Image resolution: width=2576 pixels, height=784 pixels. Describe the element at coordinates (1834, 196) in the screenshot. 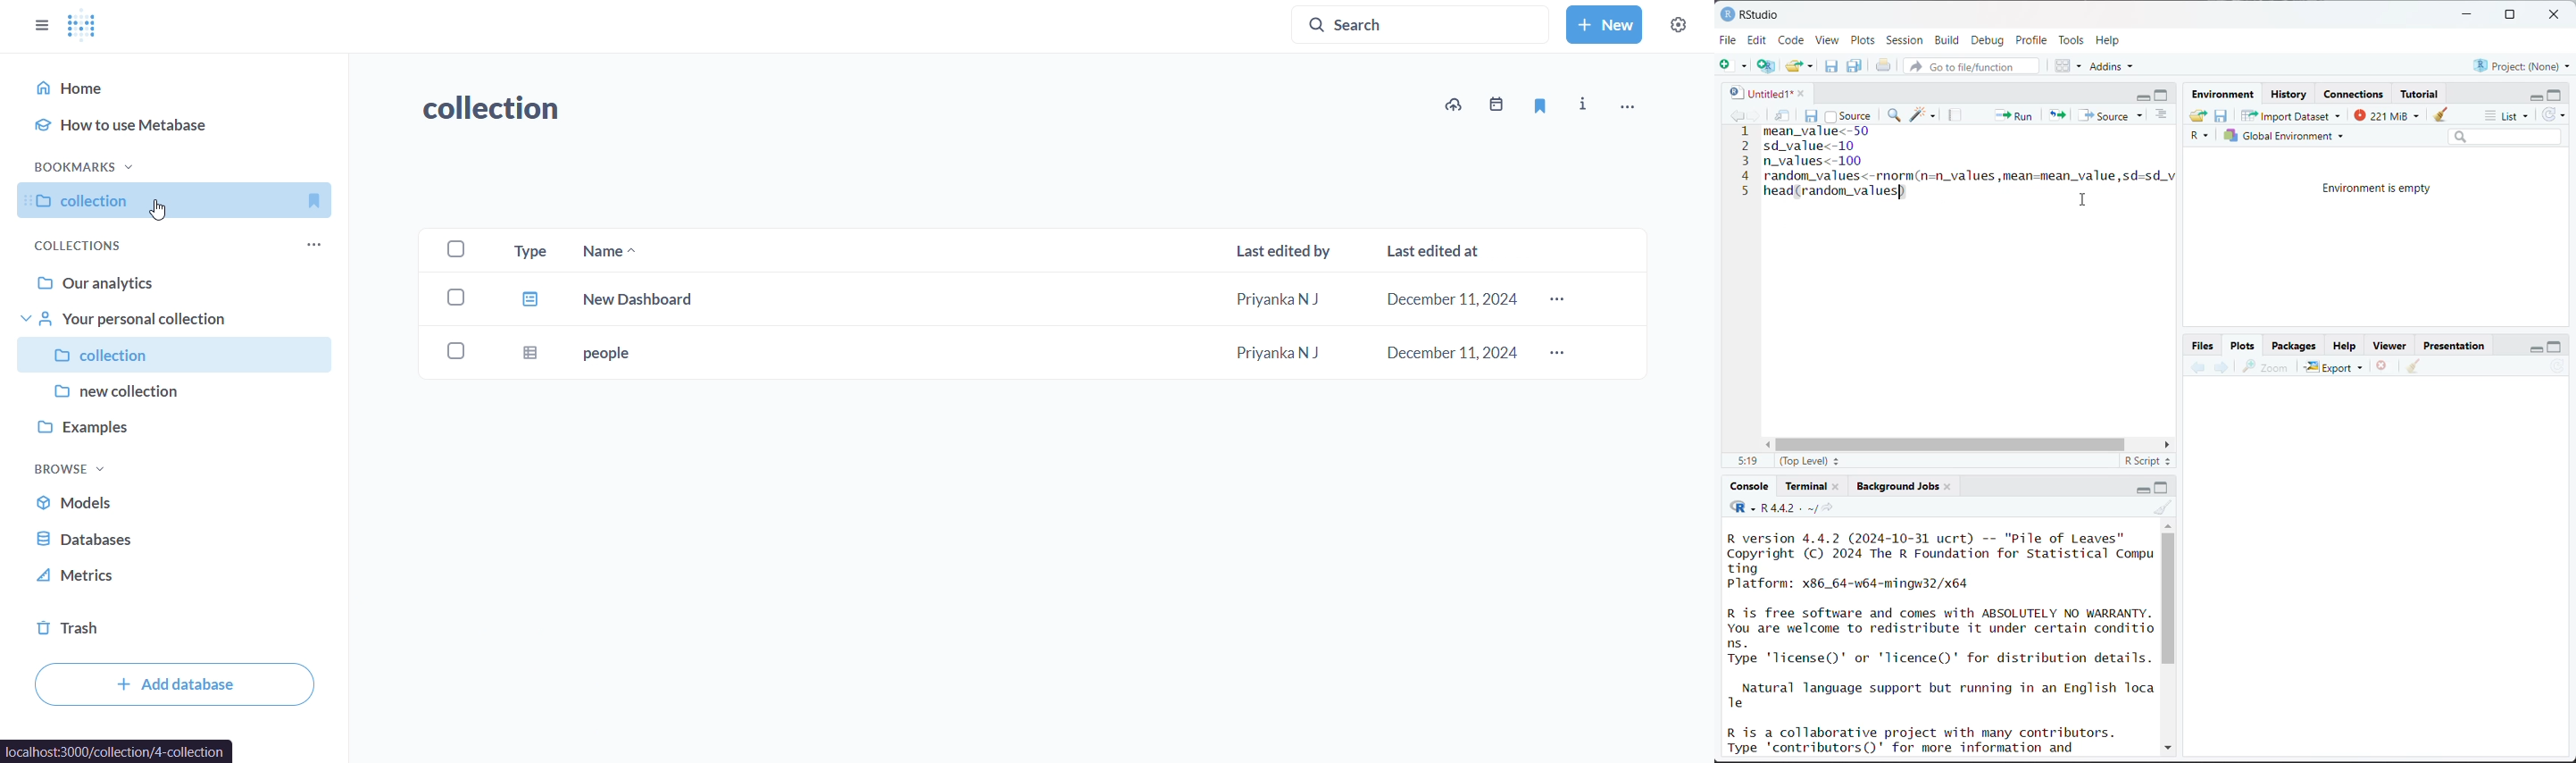

I see `head (random_values]` at that location.